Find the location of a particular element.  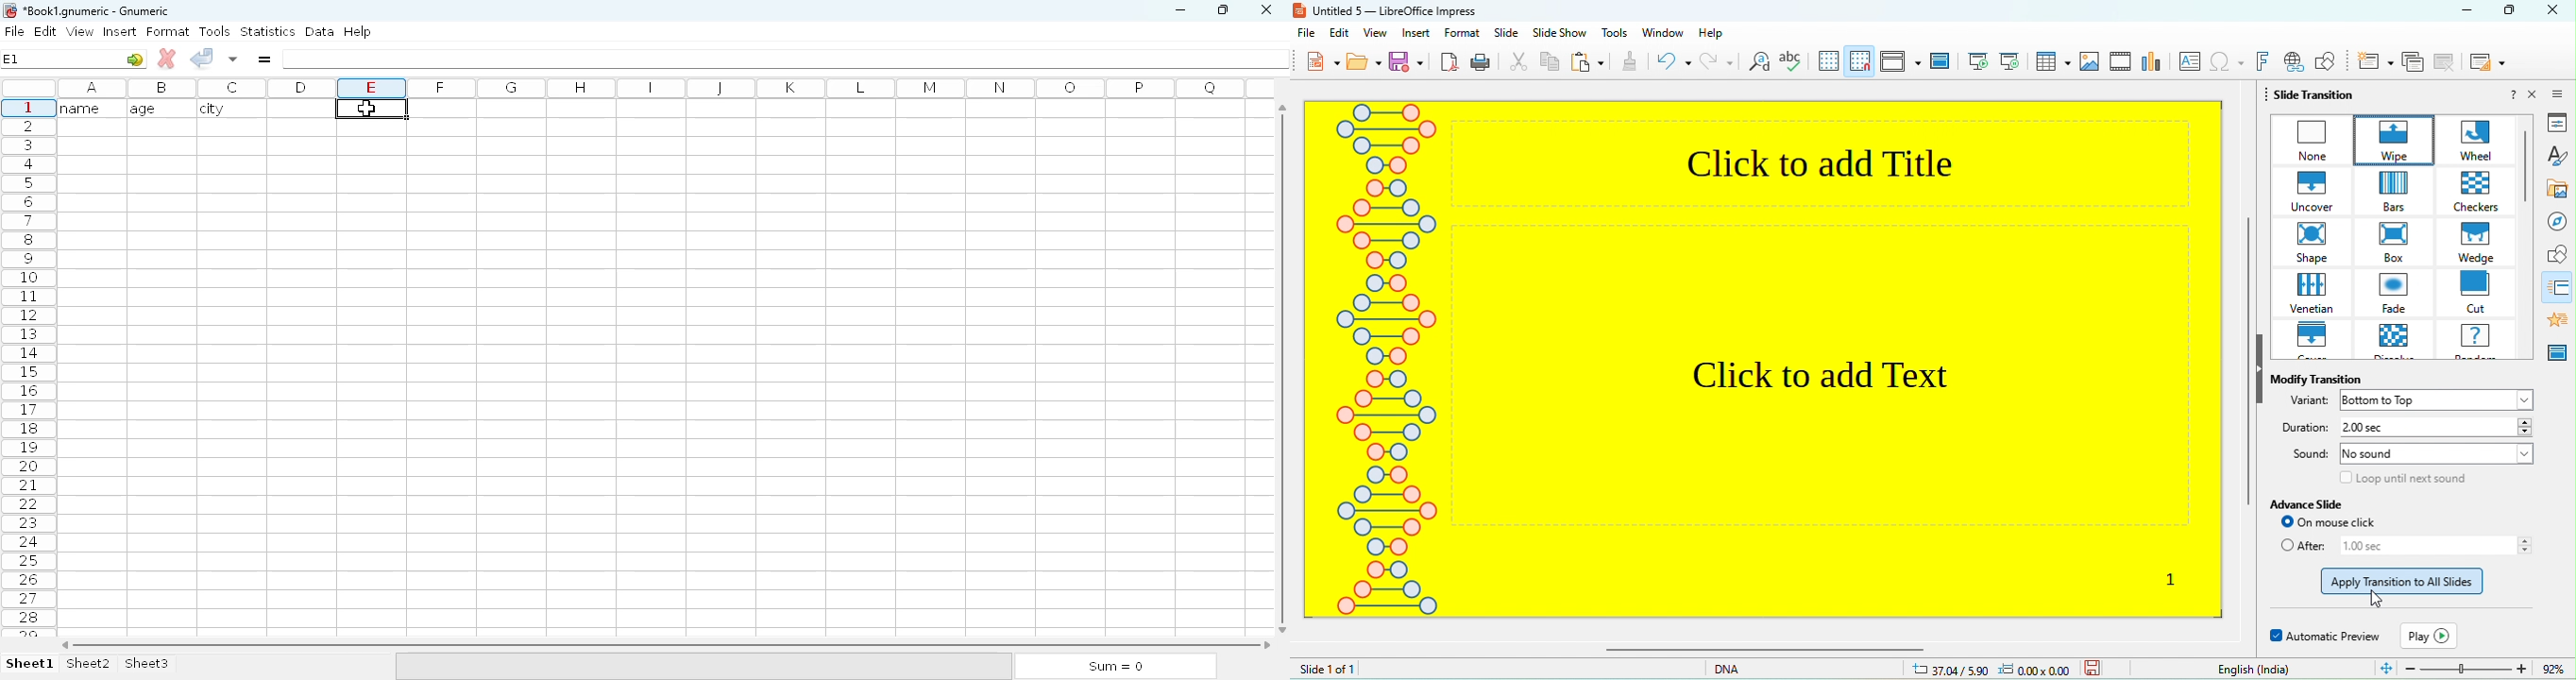

click to add text is located at coordinates (1840, 421).